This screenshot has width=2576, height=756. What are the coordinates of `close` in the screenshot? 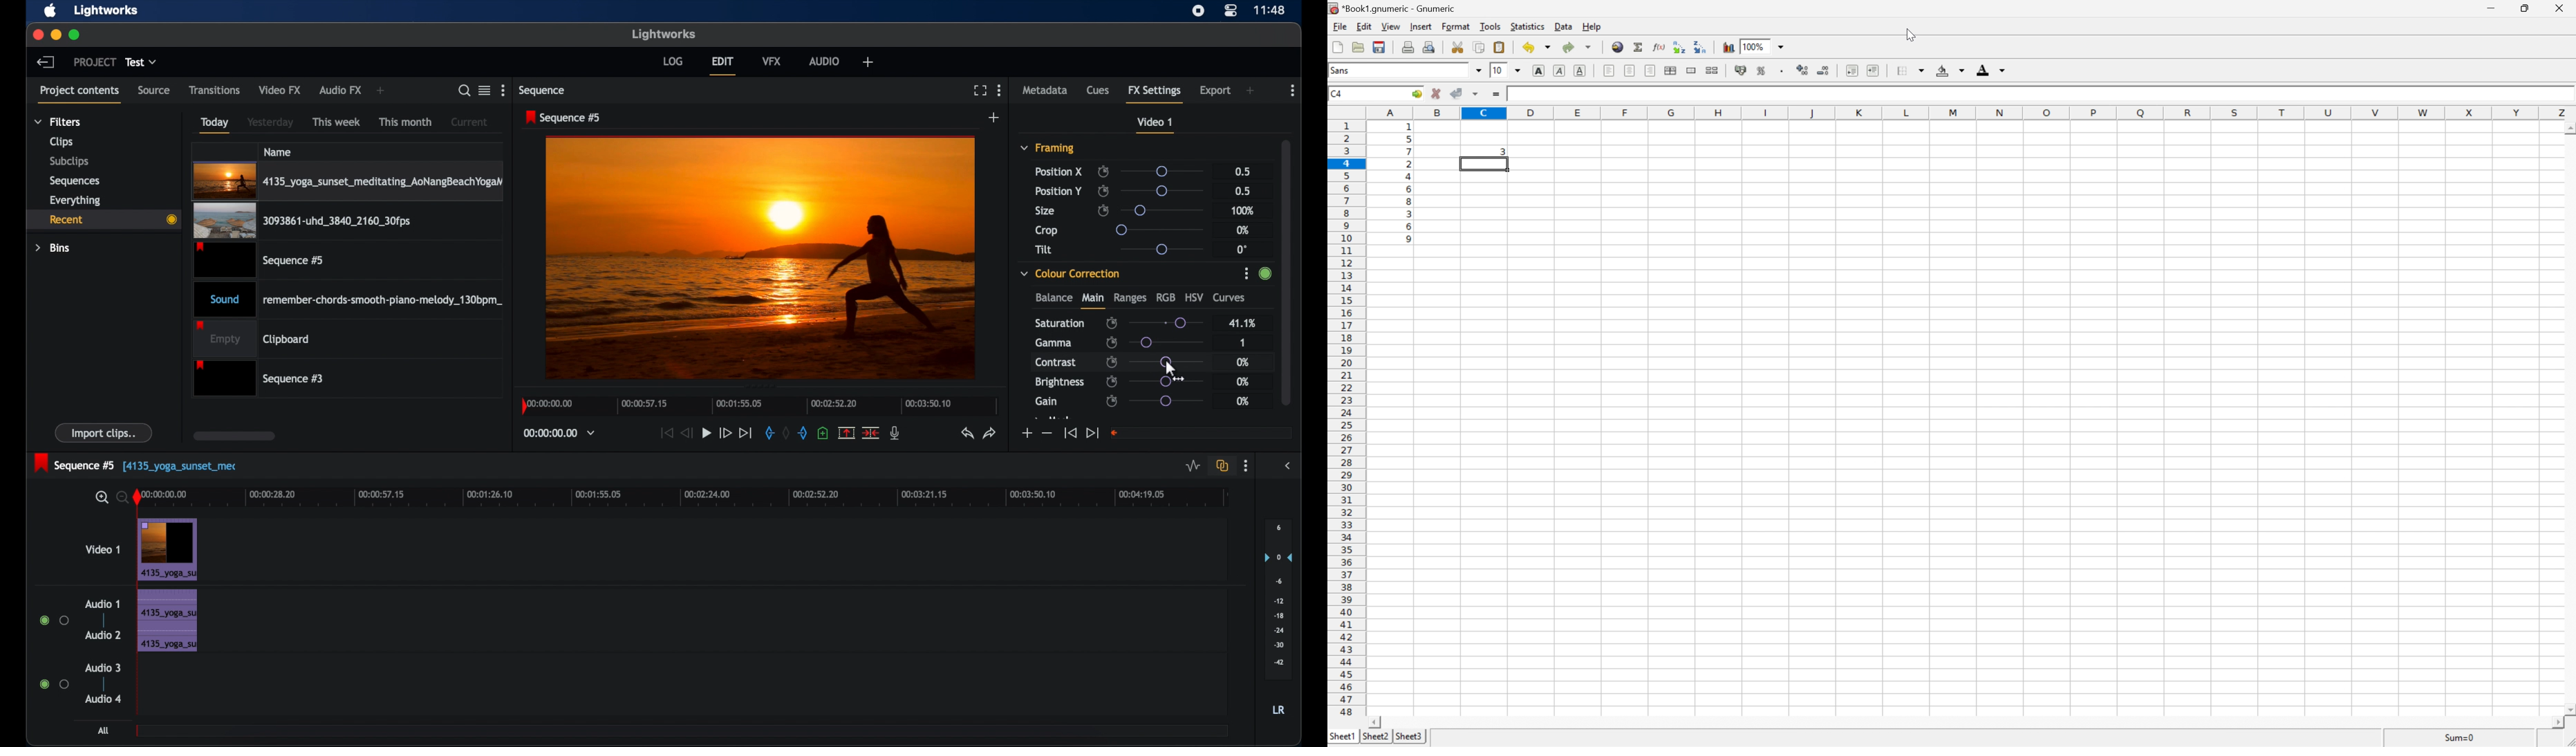 It's located at (35, 35).